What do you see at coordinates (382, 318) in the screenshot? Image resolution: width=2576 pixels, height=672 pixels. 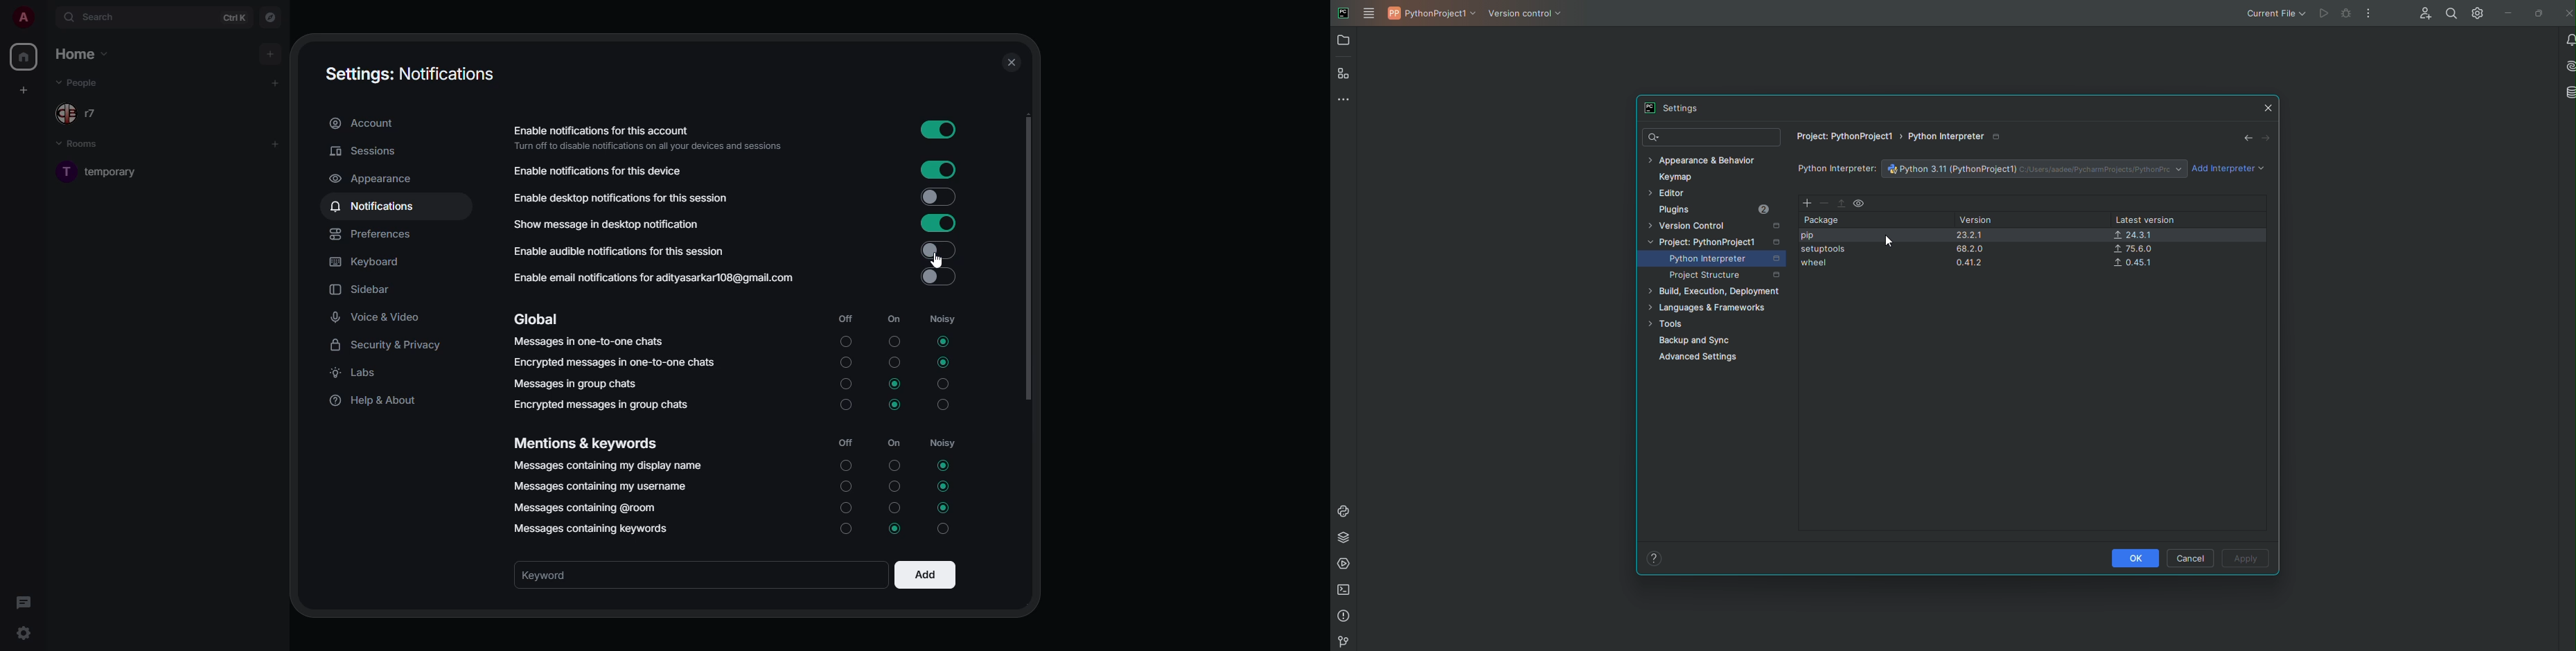 I see `voice & video` at bounding box center [382, 318].